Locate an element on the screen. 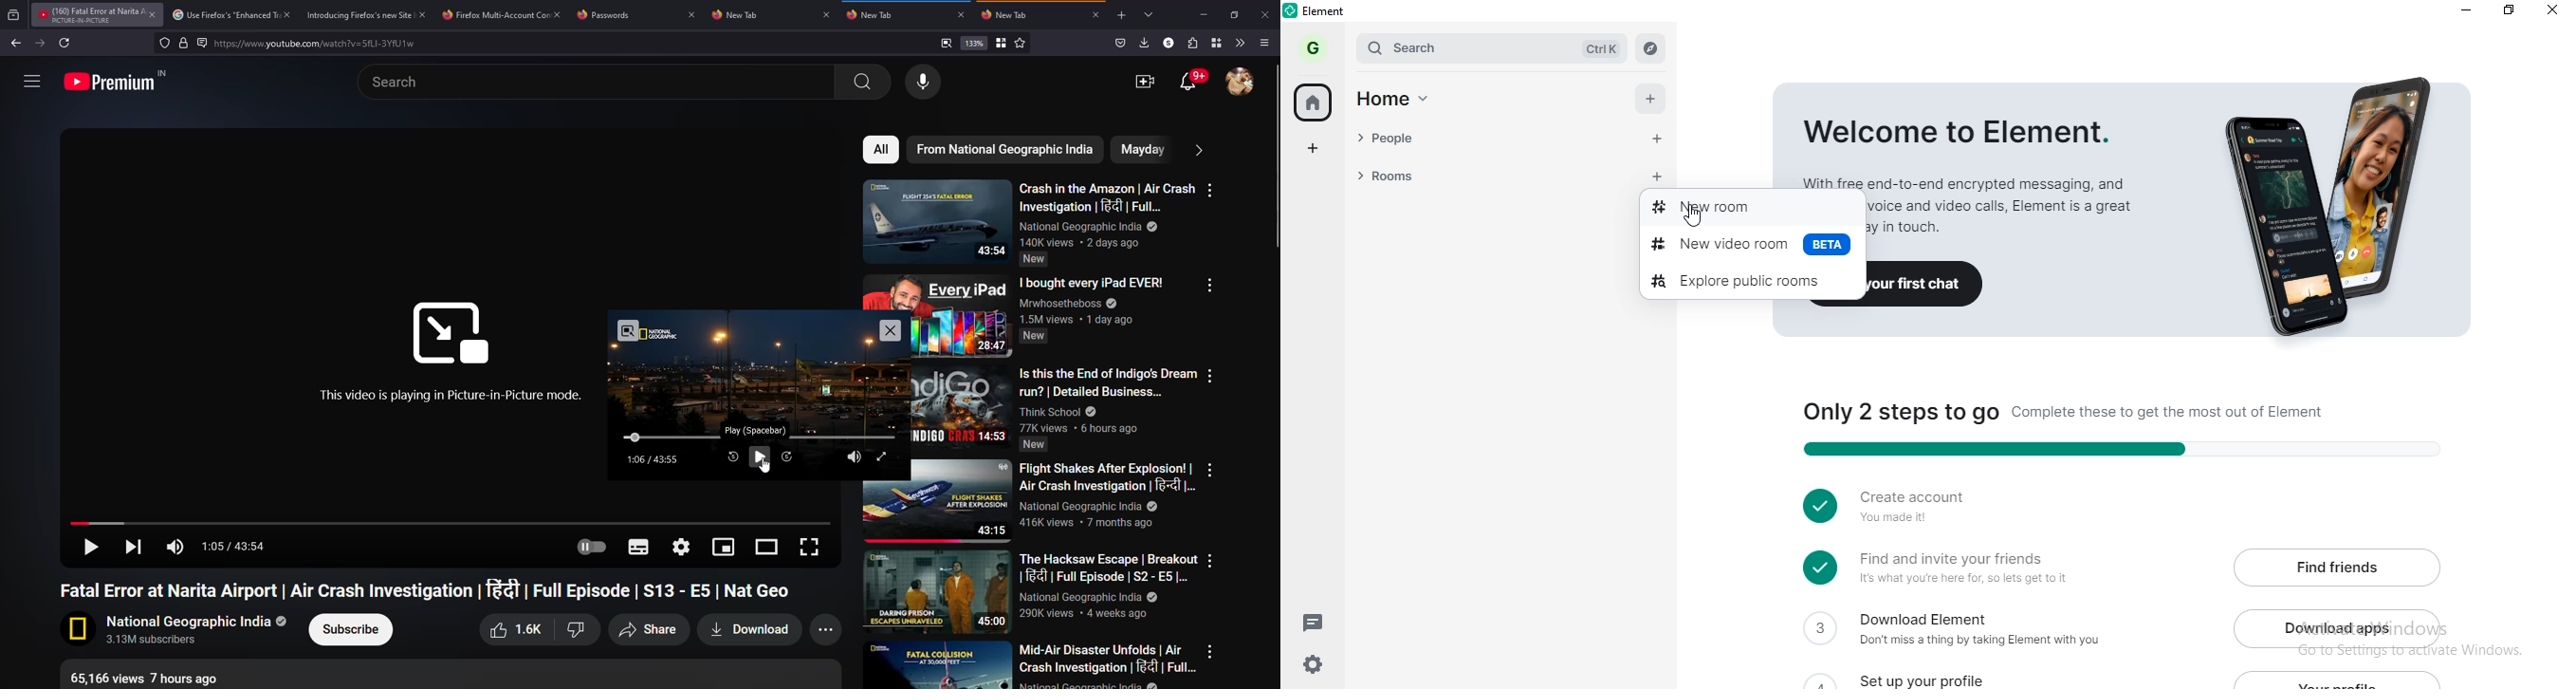  download apps is located at coordinates (2339, 626).